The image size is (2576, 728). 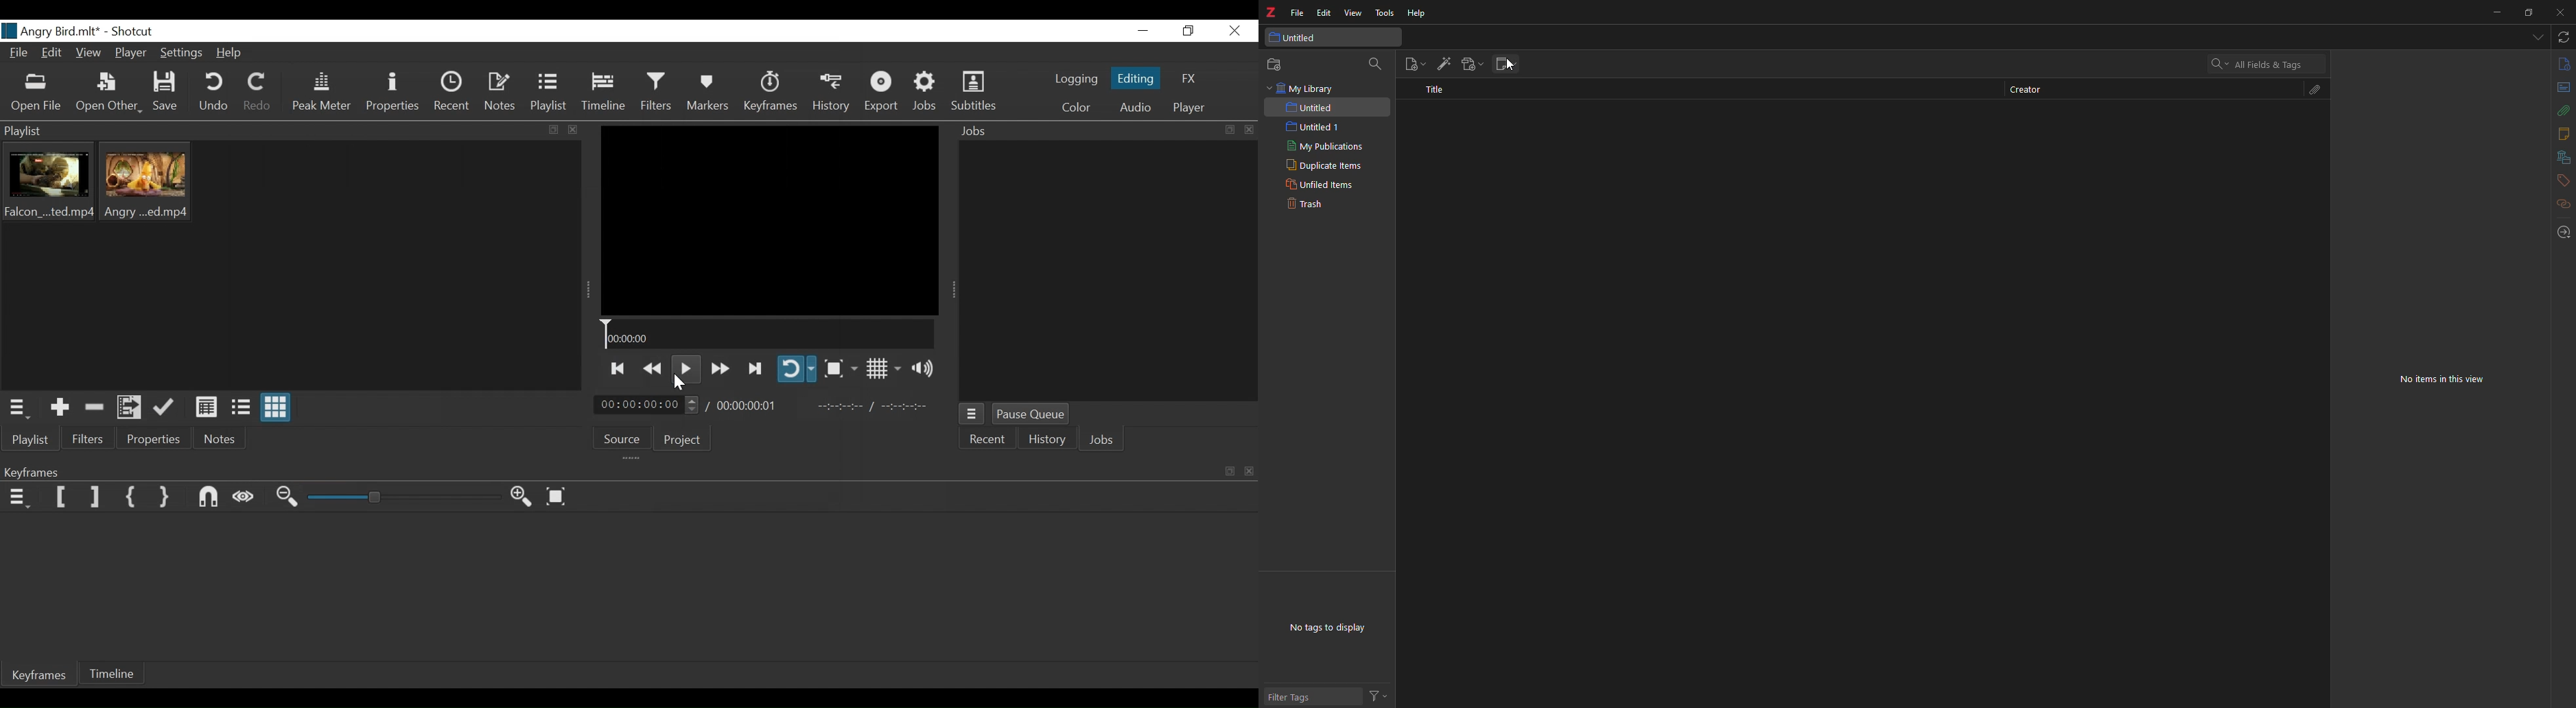 What do you see at coordinates (679, 386) in the screenshot?
I see `Cursor` at bounding box center [679, 386].